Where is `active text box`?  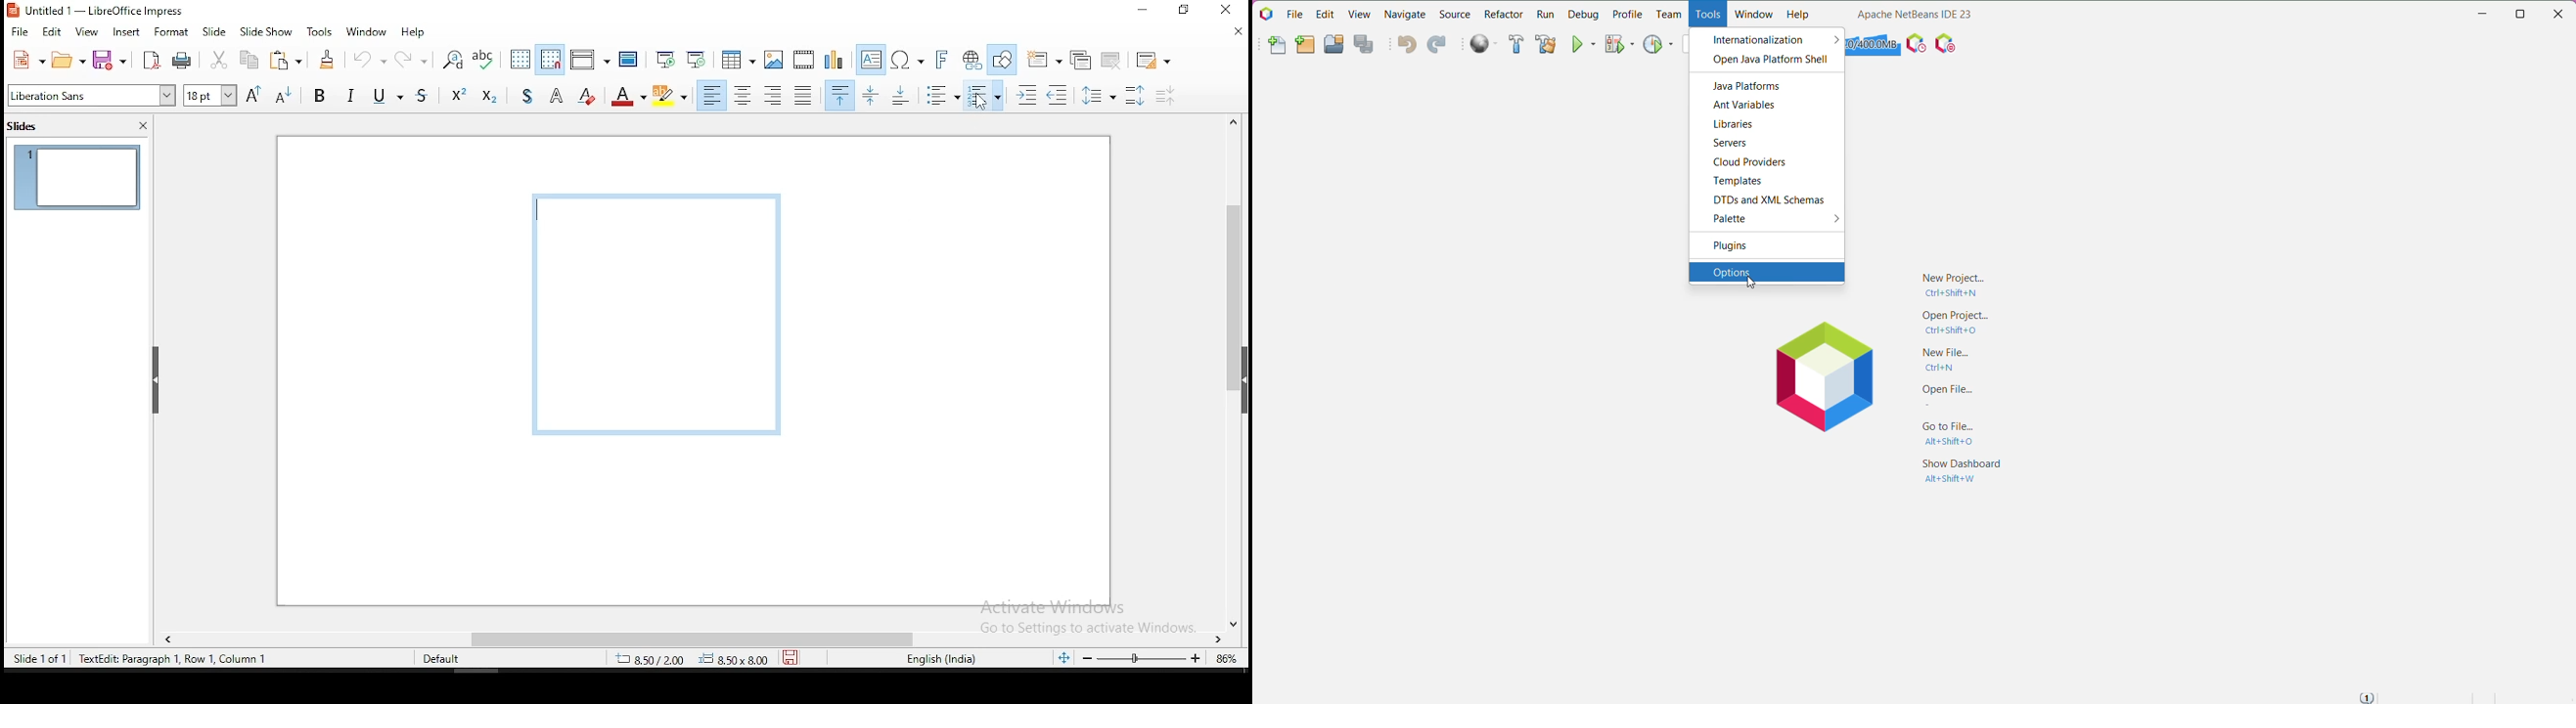 active text box is located at coordinates (657, 316).